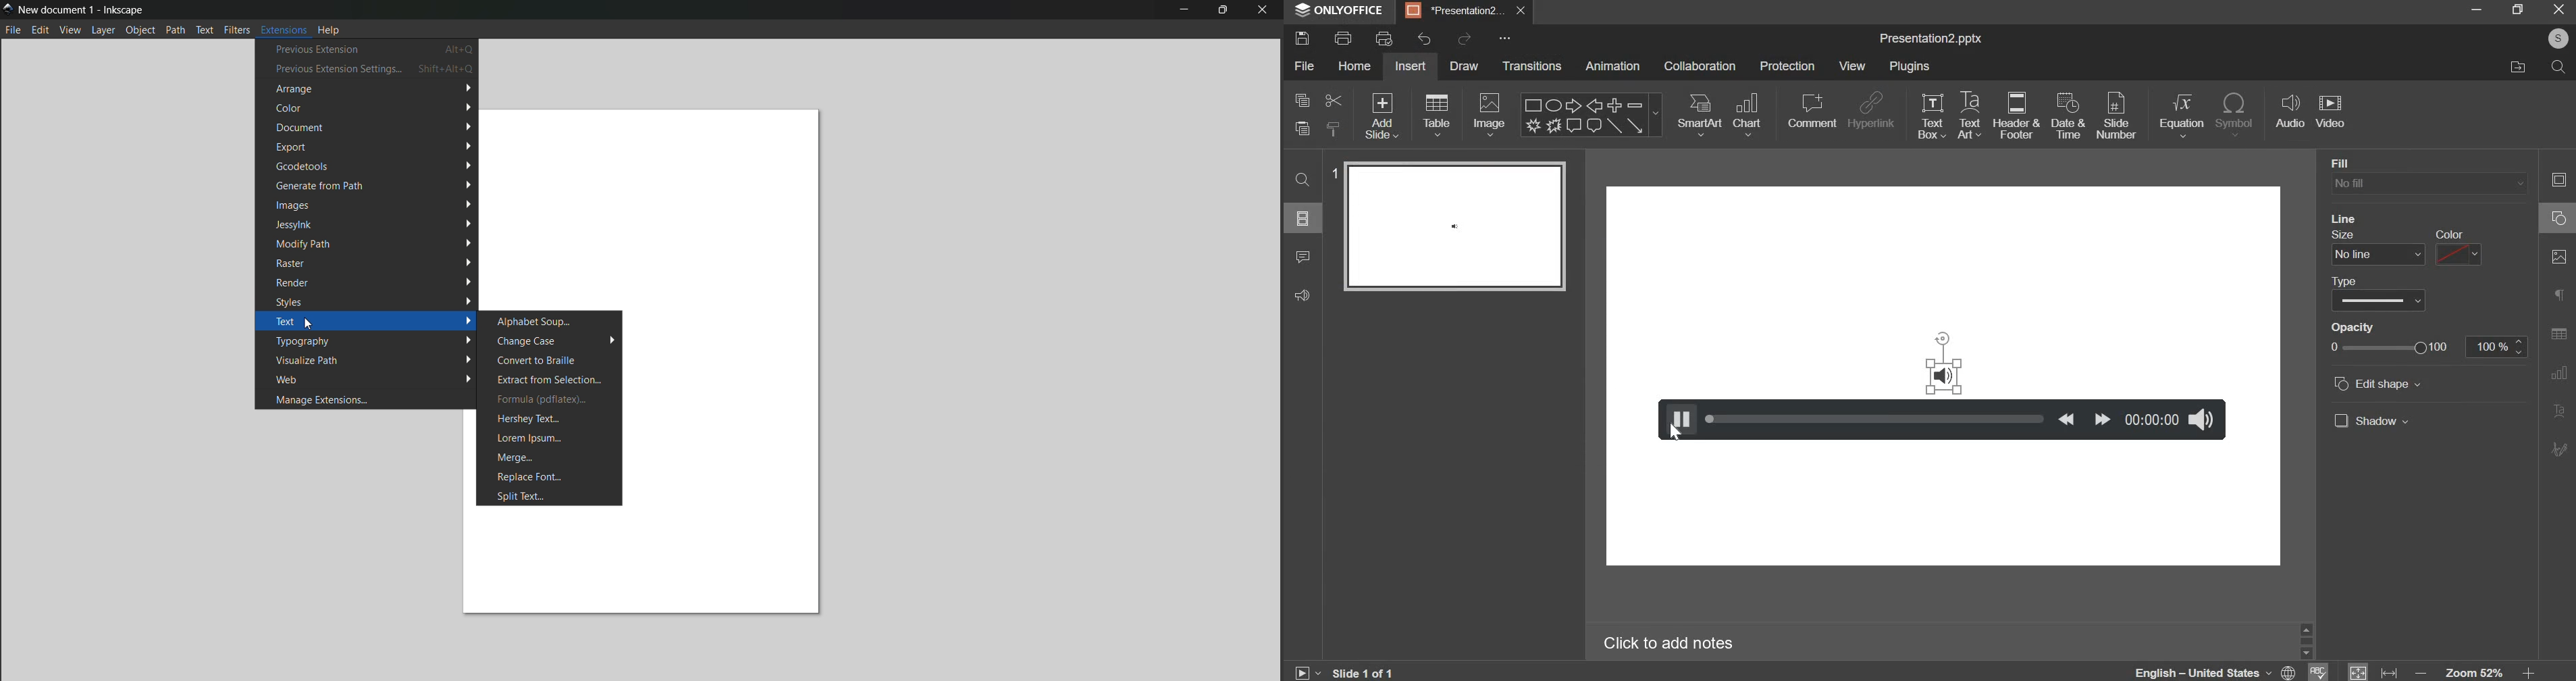  What do you see at coordinates (1533, 67) in the screenshot?
I see `transitions` at bounding box center [1533, 67].